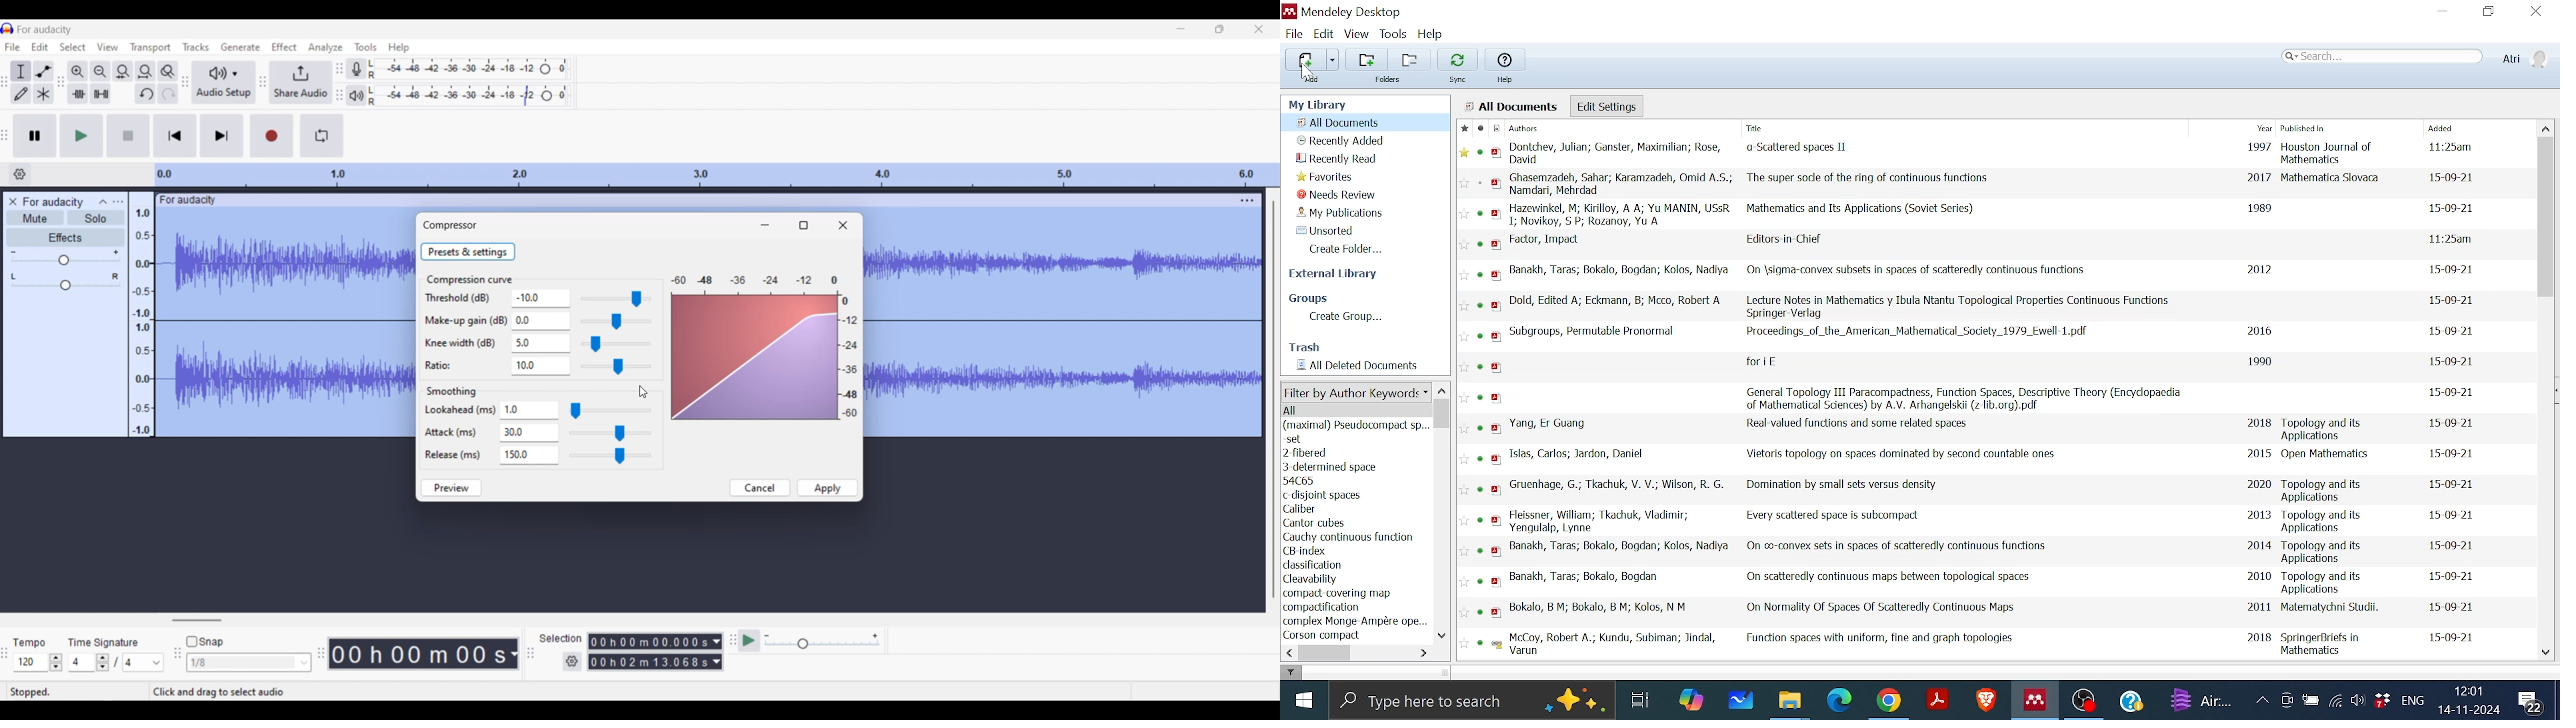  I want to click on Unsorted, so click(1341, 231).